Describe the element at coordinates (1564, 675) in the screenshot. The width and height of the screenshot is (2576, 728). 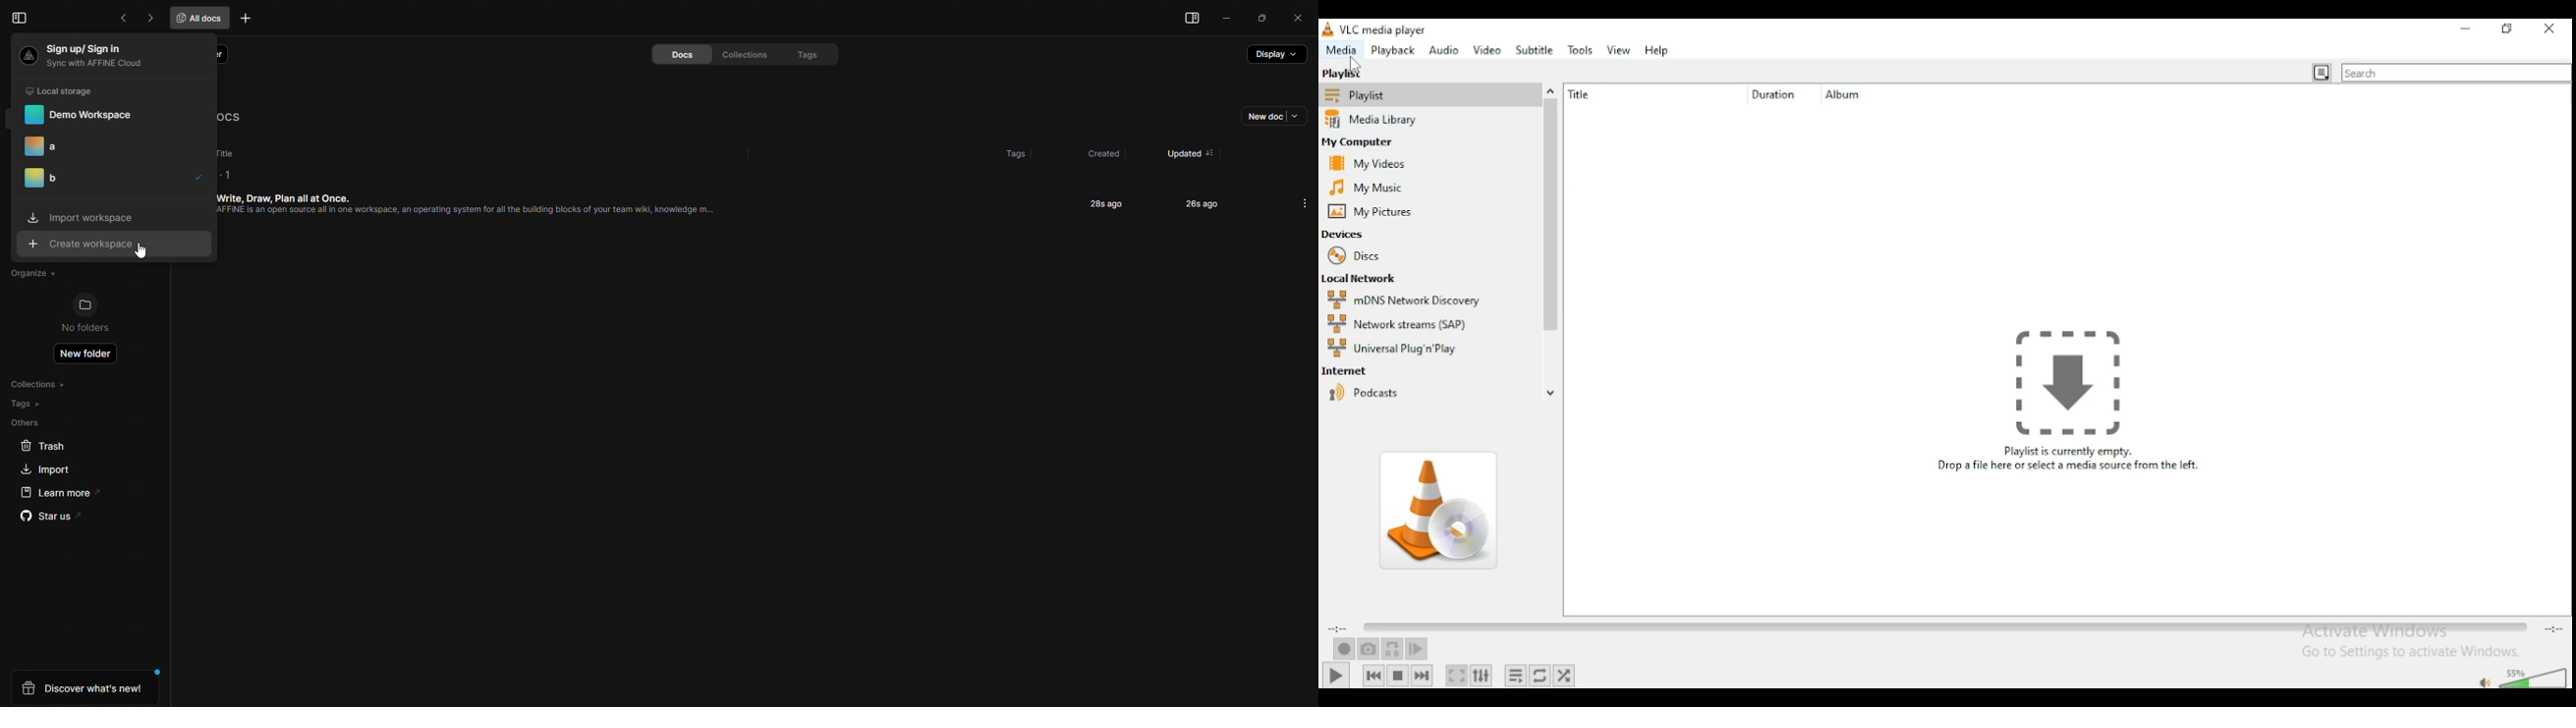
I see `random` at that location.